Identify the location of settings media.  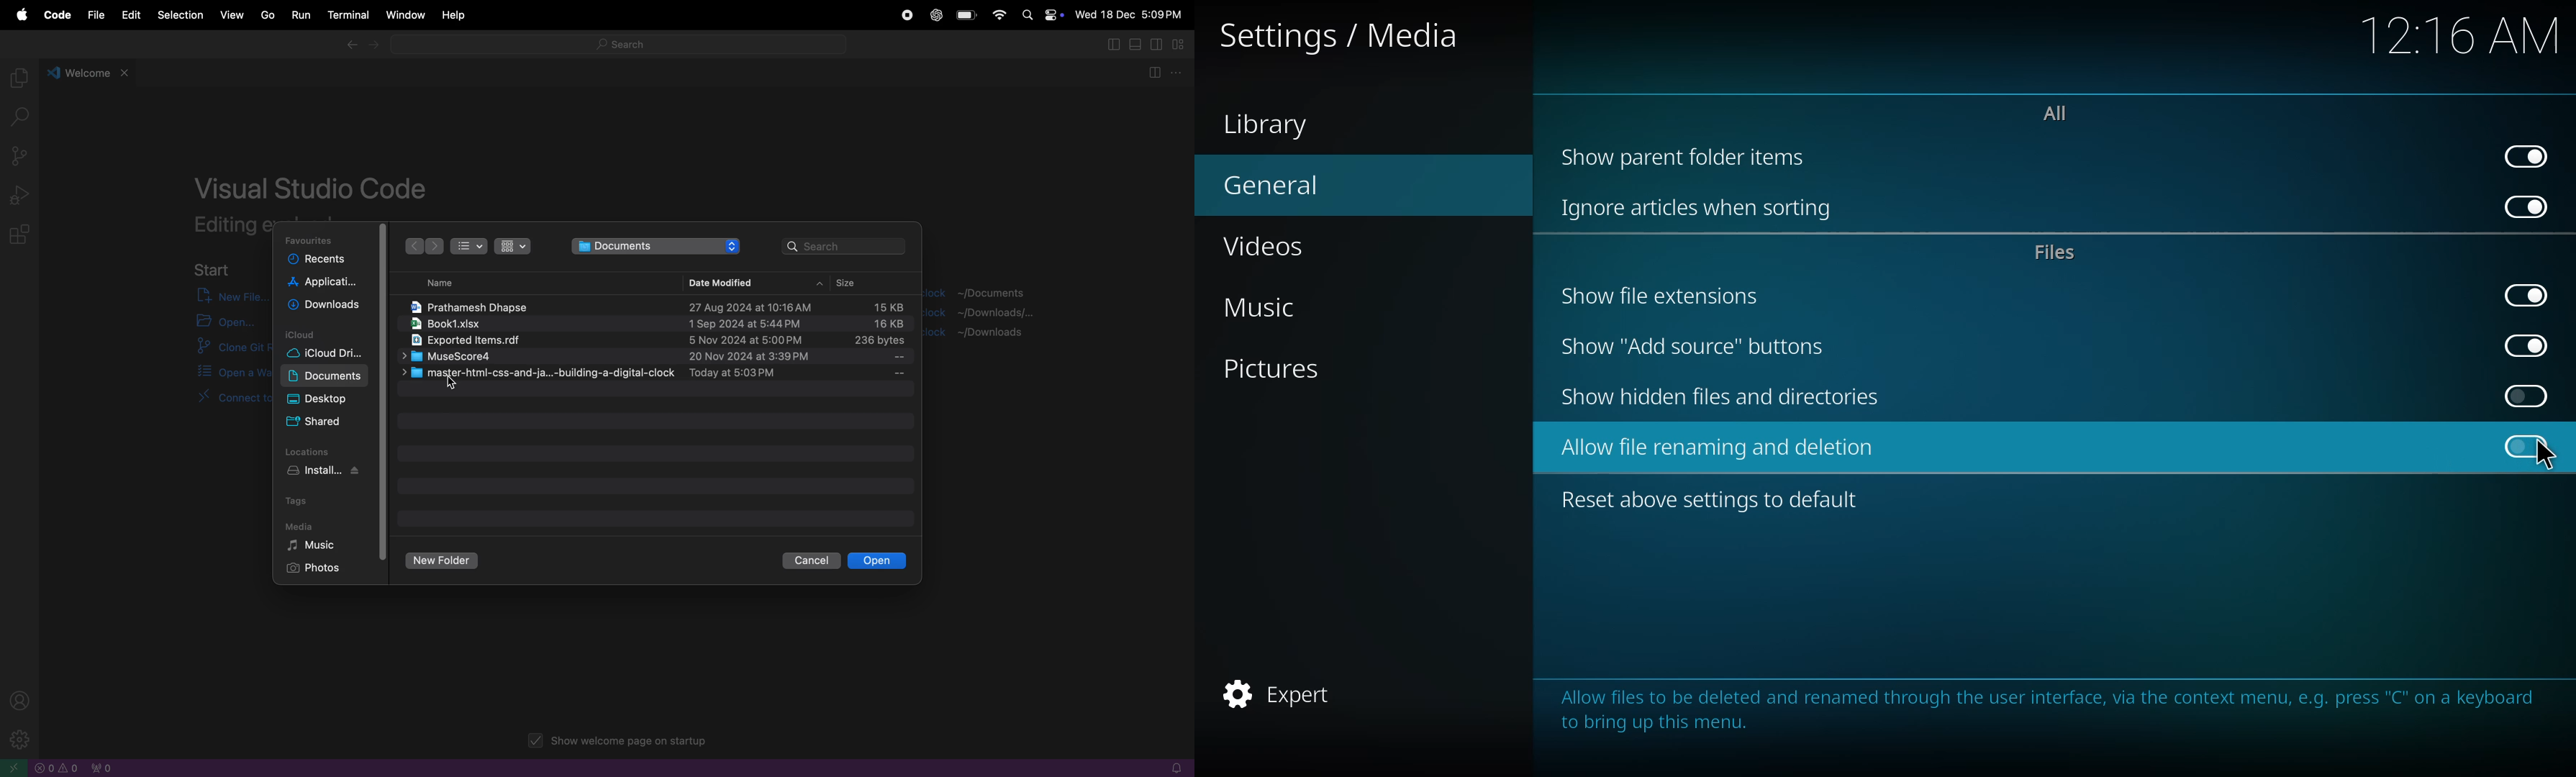
(1346, 35).